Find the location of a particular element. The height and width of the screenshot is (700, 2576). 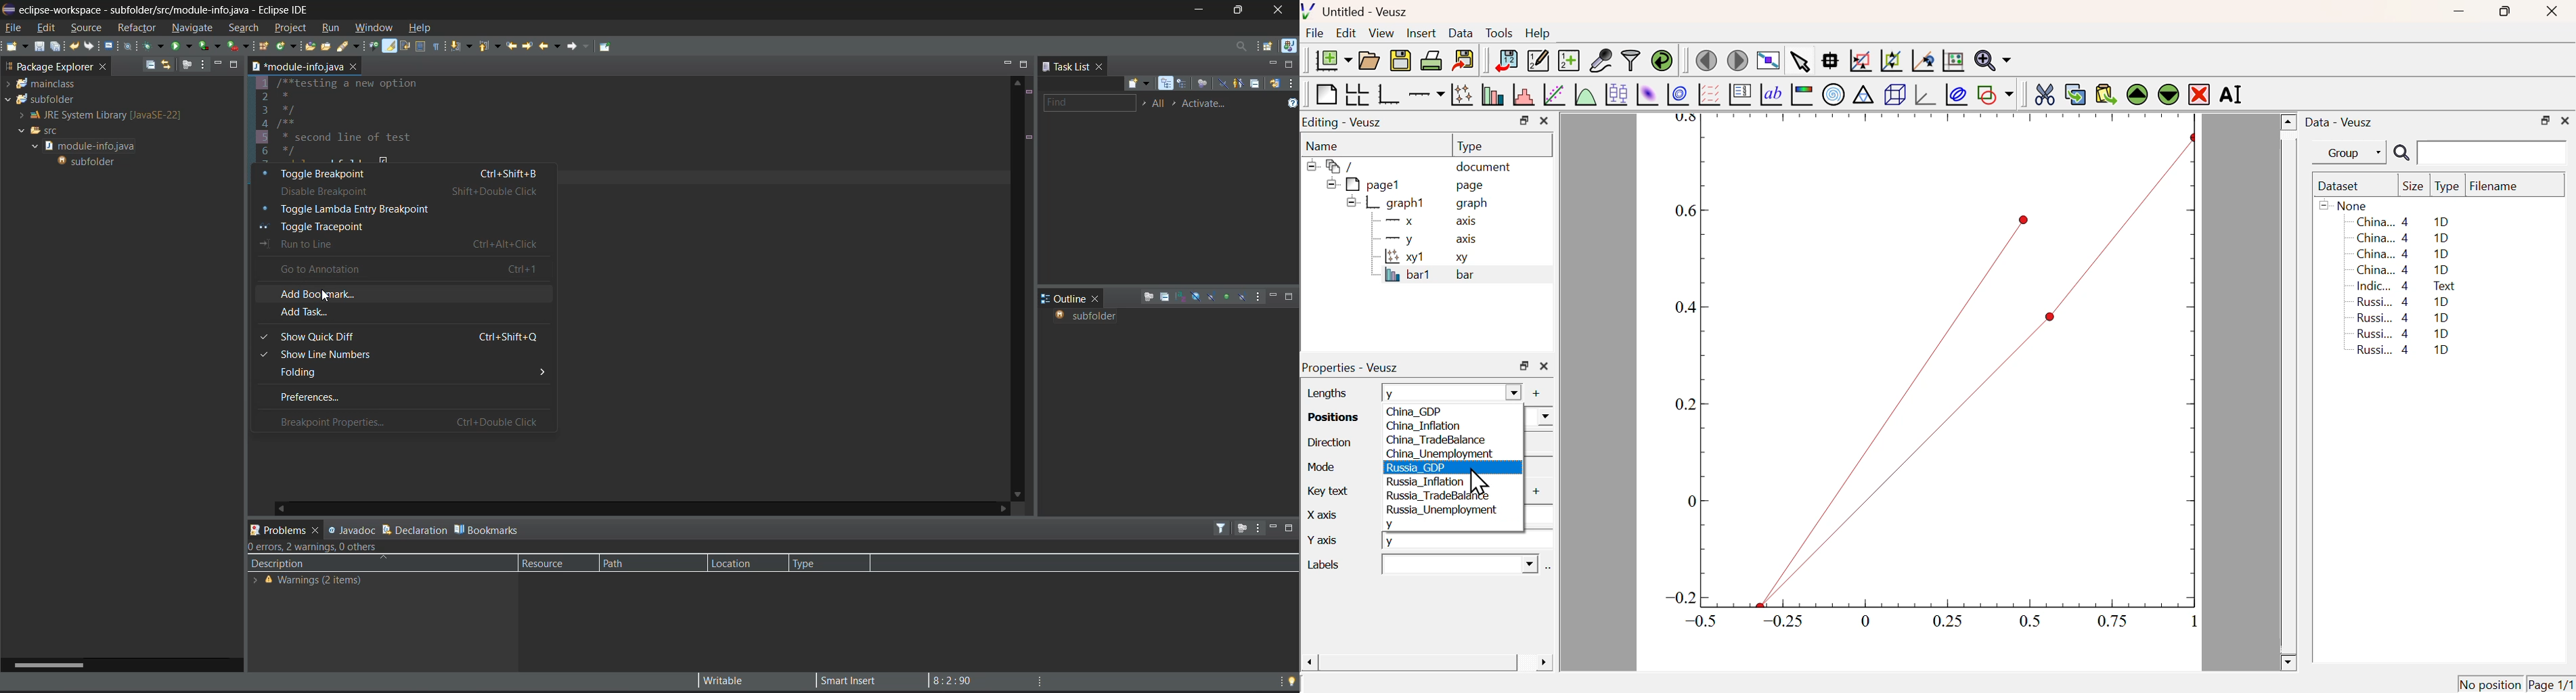

navigate is located at coordinates (192, 26).